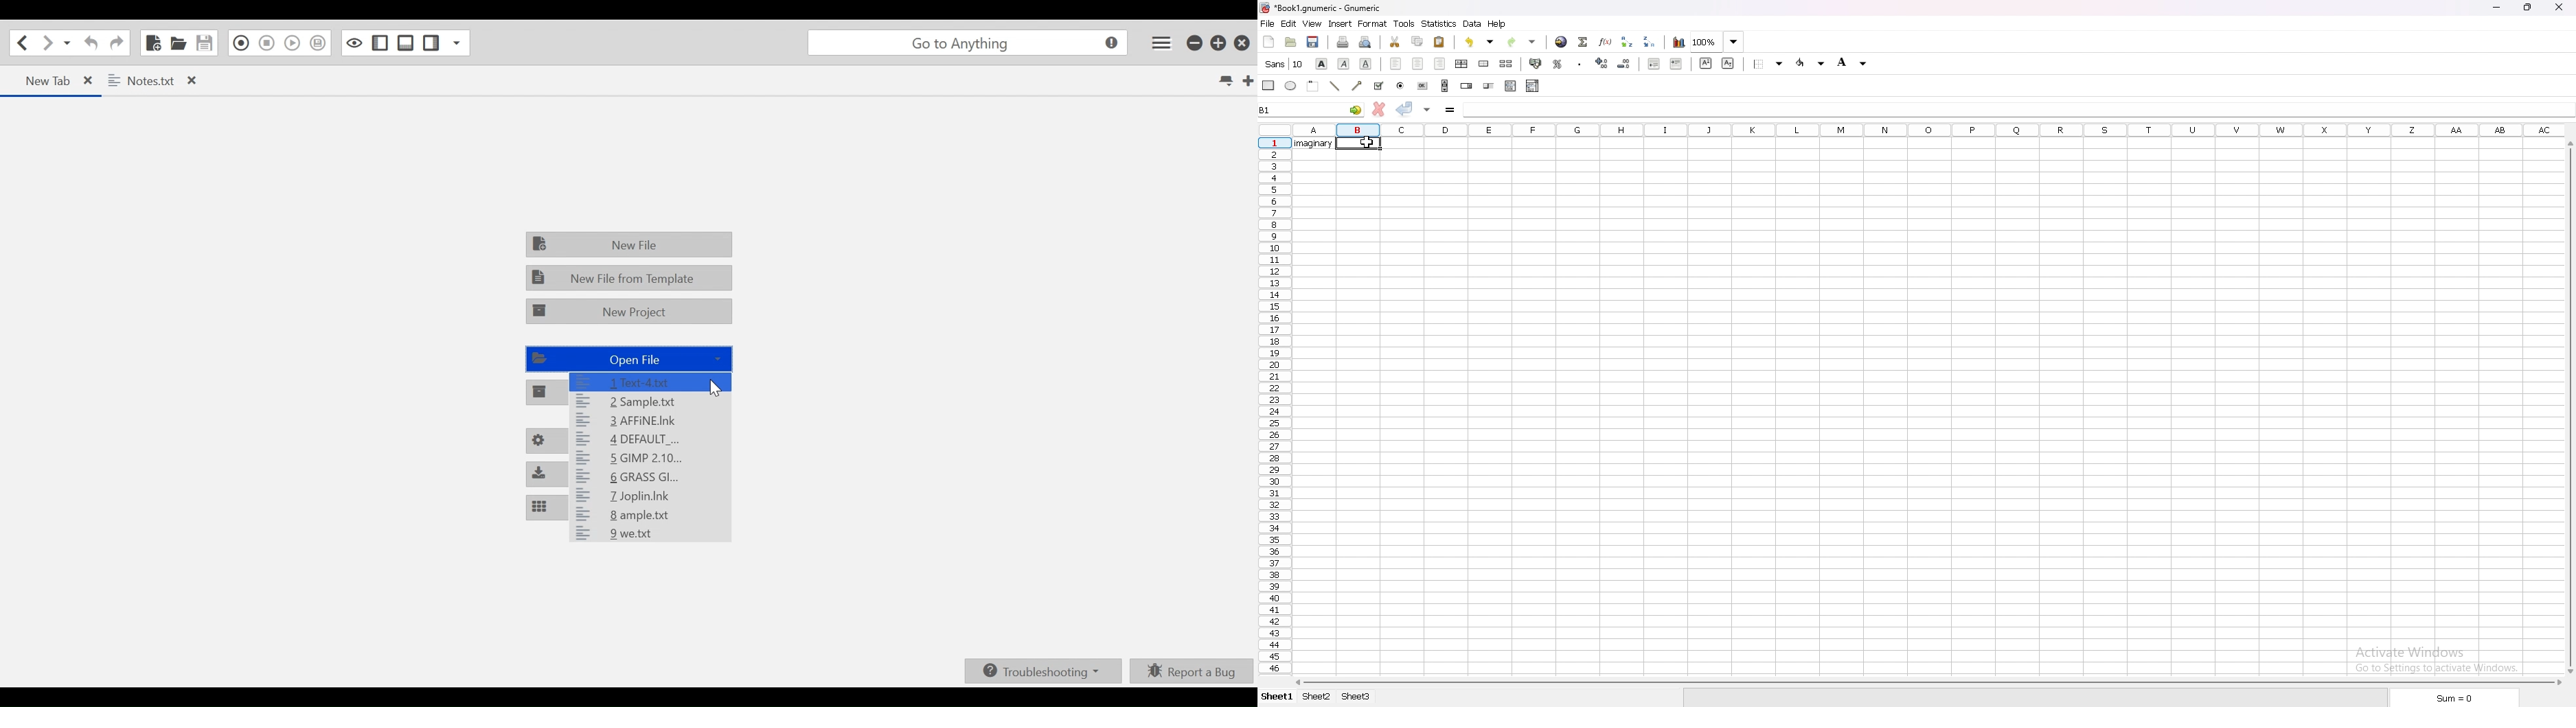  Describe the element at coordinates (1312, 42) in the screenshot. I see `save` at that location.